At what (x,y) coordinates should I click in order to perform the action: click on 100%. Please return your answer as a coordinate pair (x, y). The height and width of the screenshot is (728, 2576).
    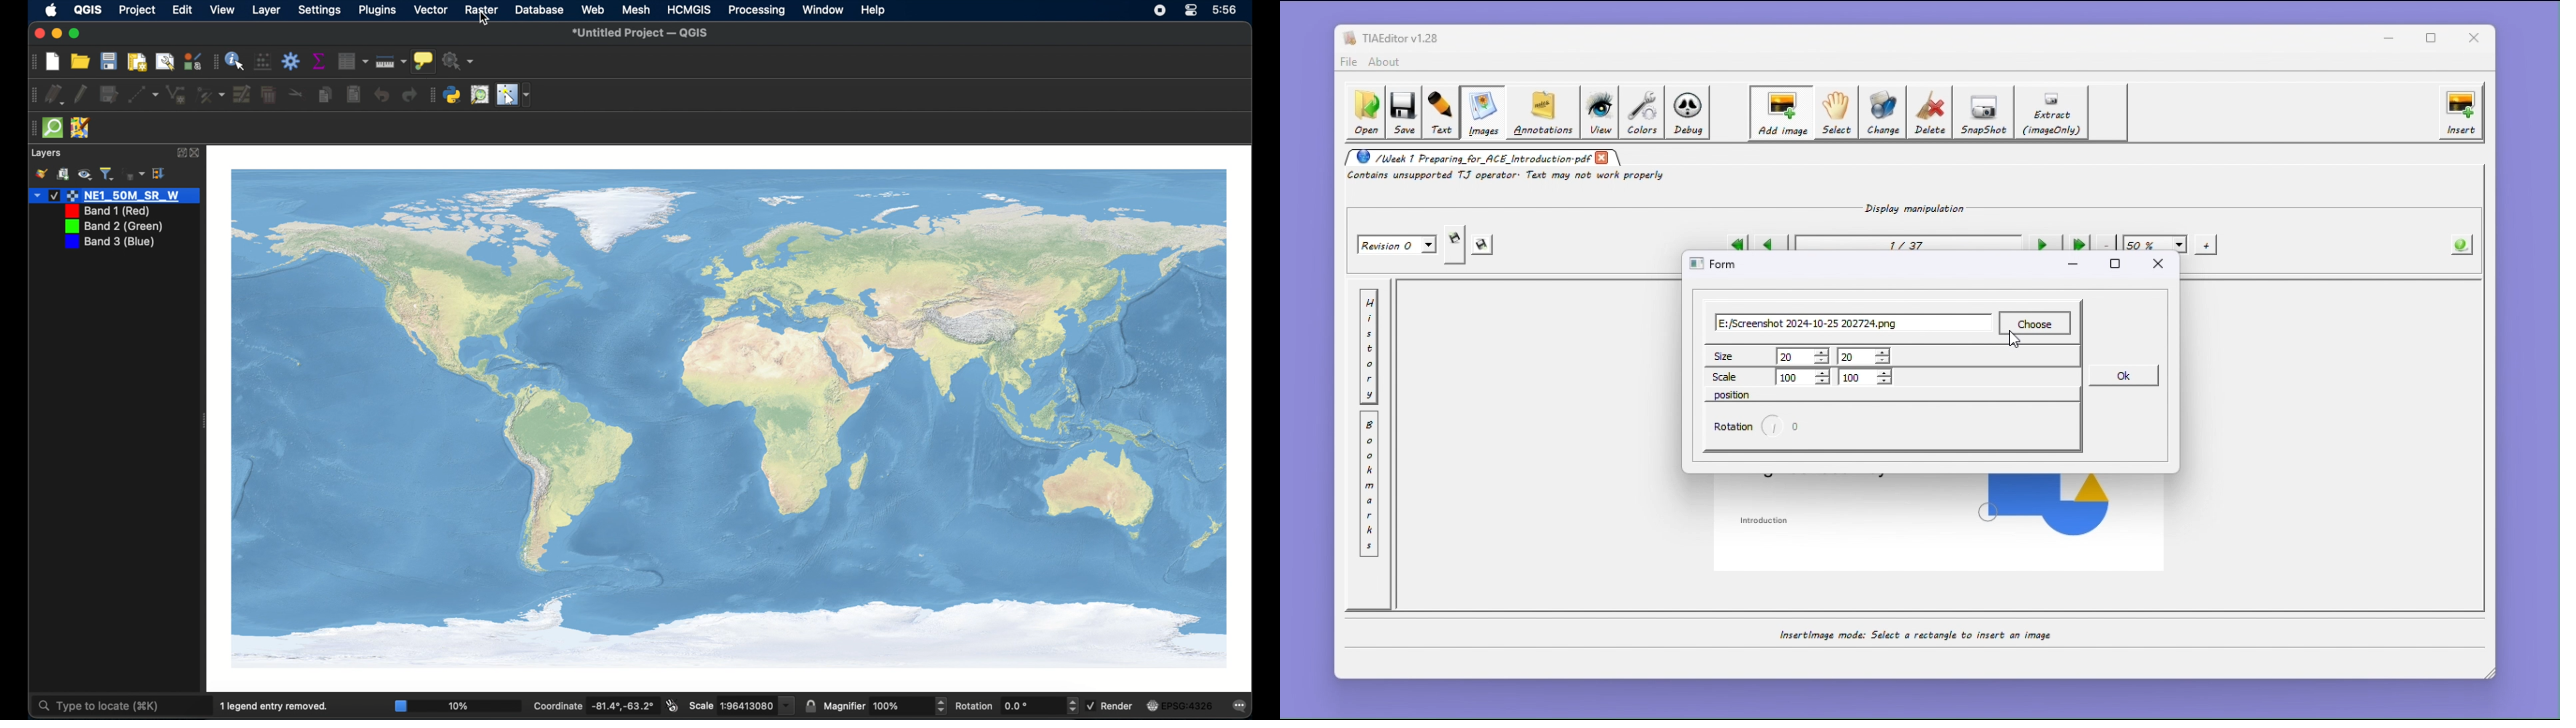
    Looking at the image, I should click on (905, 707).